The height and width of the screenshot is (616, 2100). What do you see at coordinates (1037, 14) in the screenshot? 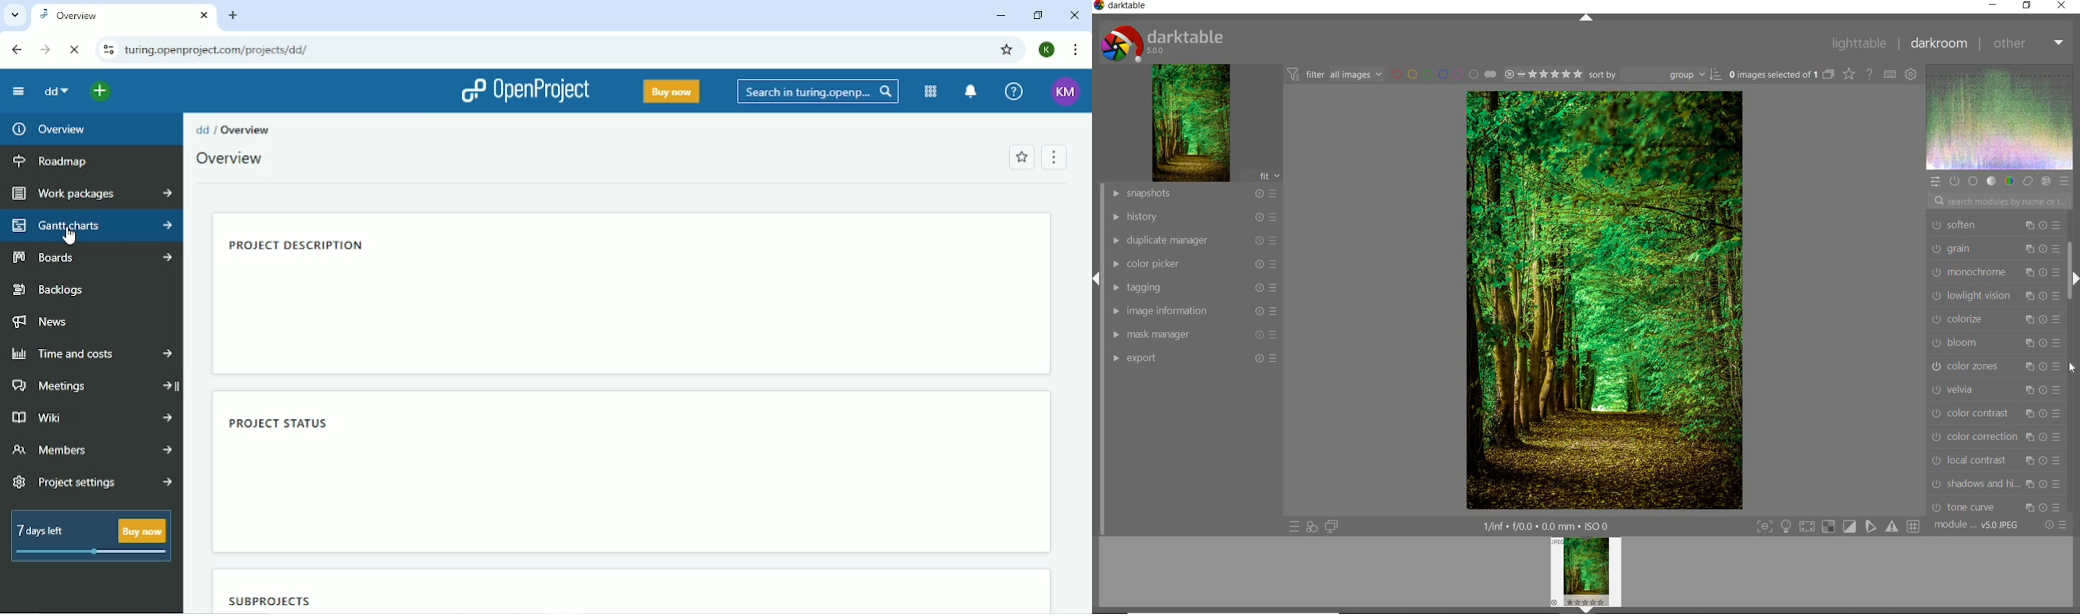
I see `Restore down` at bounding box center [1037, 14].